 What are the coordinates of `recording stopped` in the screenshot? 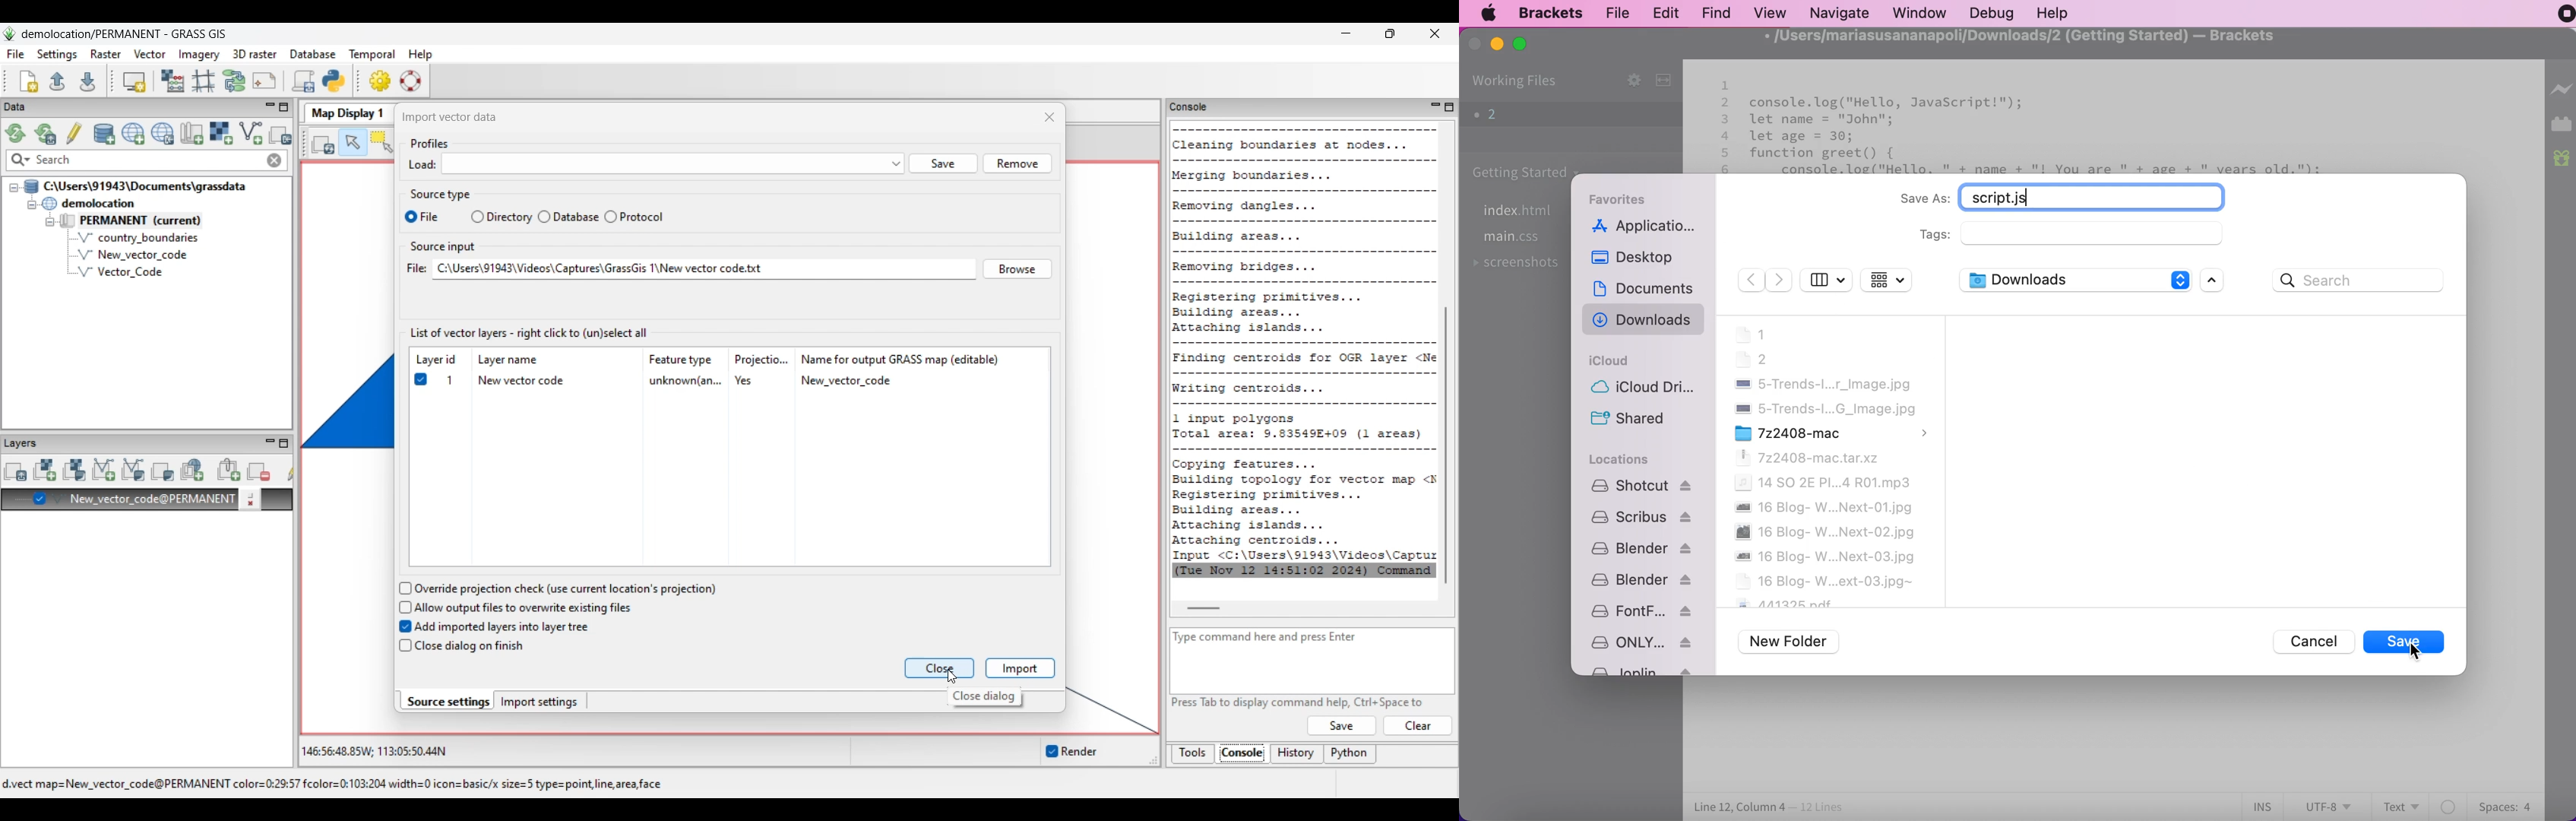 It's located at (2560, 17).